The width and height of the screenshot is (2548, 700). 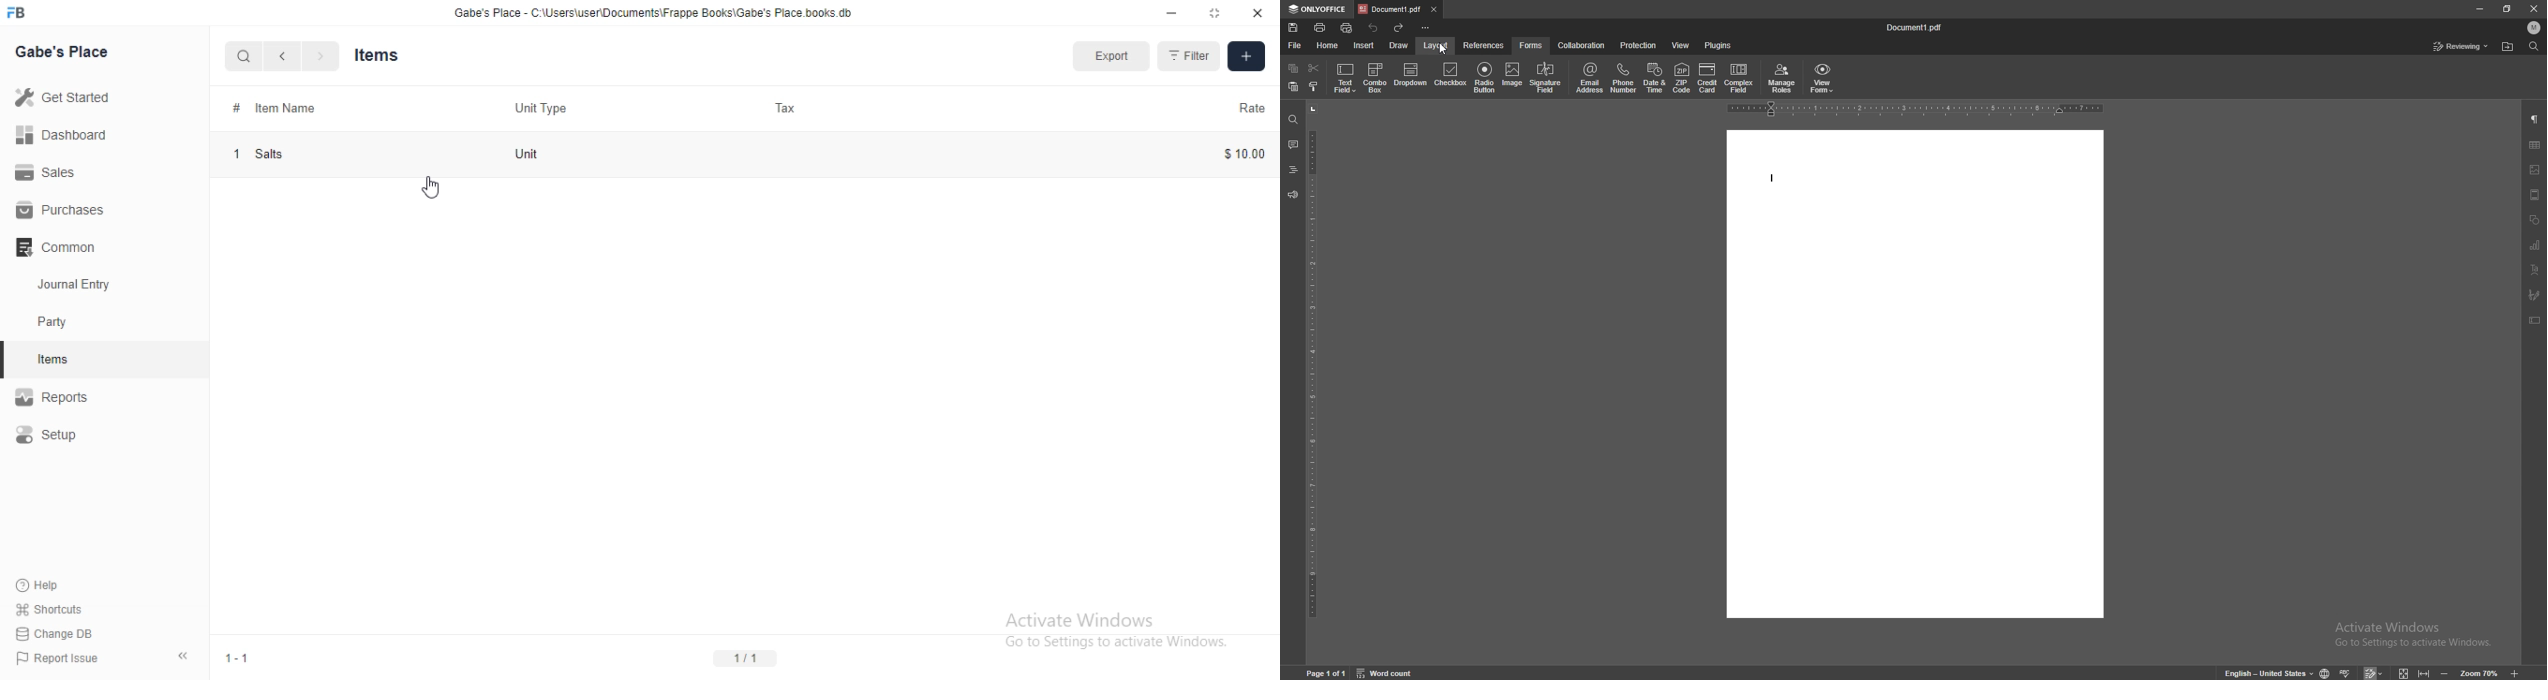 What do you see at coordinates (61, 658) in the screenshot?
I see `‘Report Issue` at bounding box center [61, 658].